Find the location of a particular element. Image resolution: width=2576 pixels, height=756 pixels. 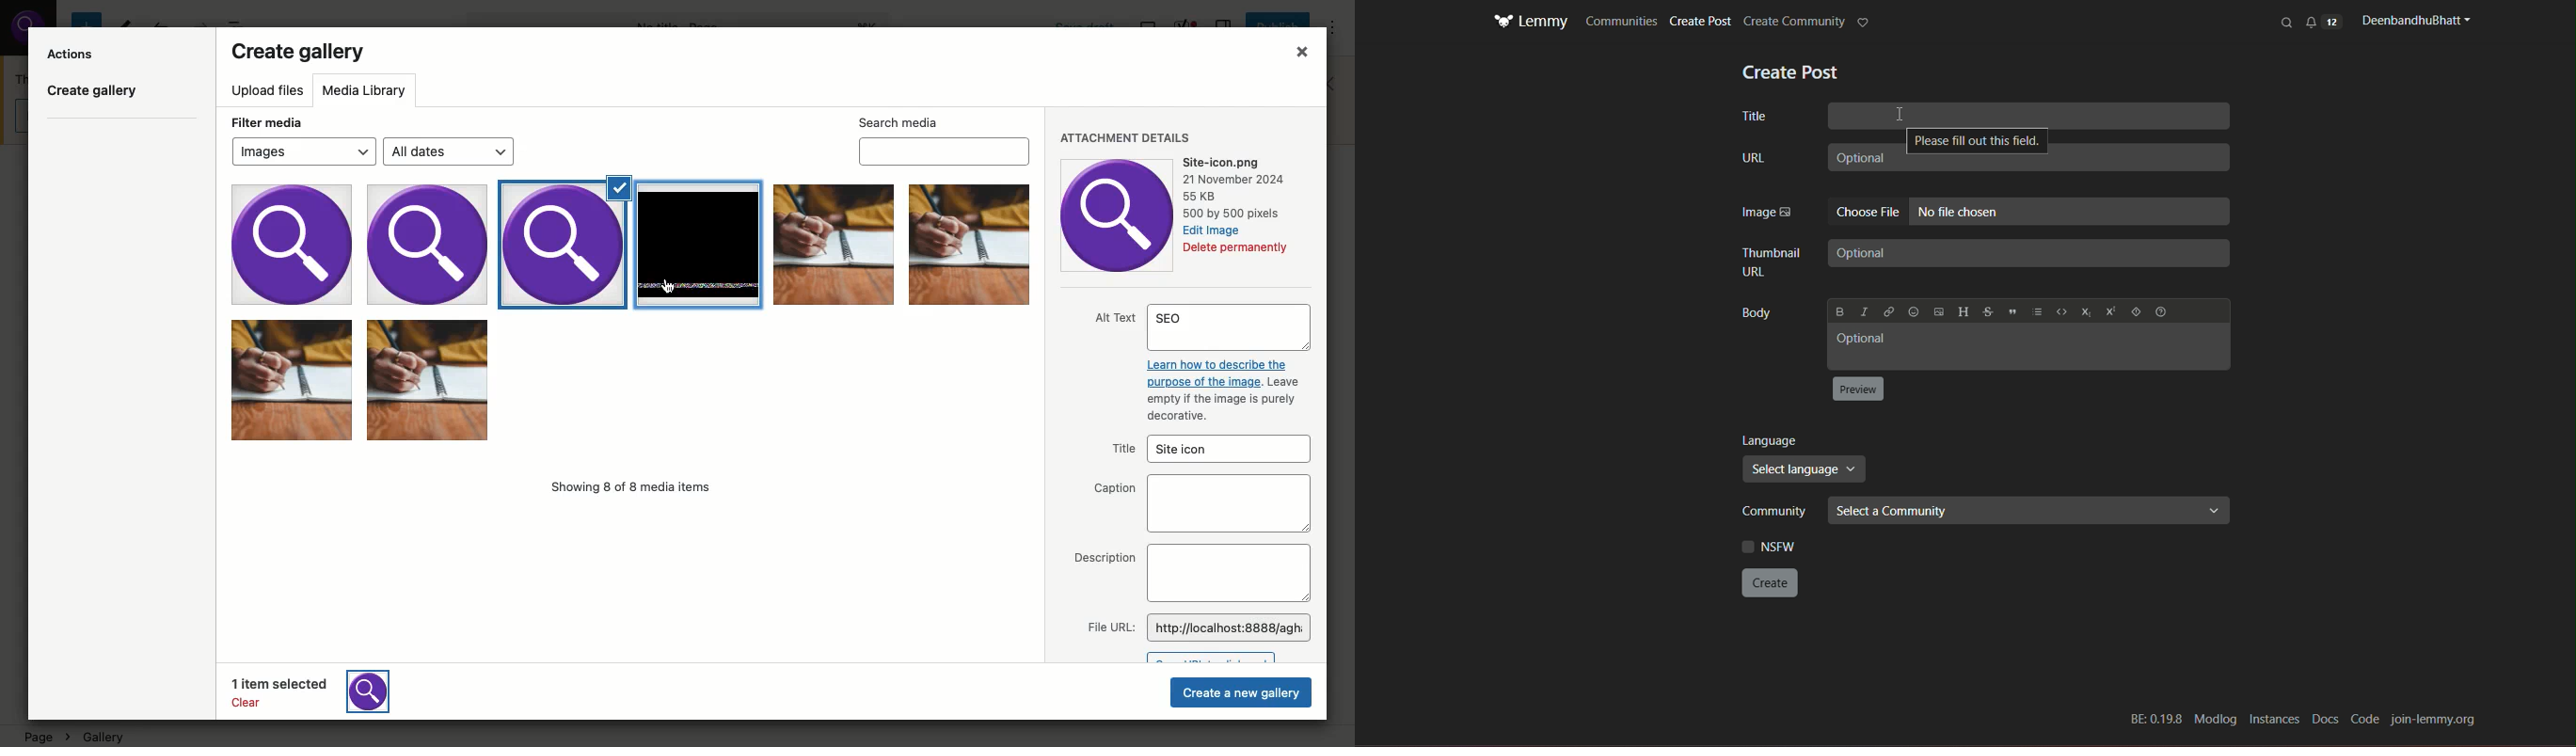

File URL is located at coordinates (1196, 628).